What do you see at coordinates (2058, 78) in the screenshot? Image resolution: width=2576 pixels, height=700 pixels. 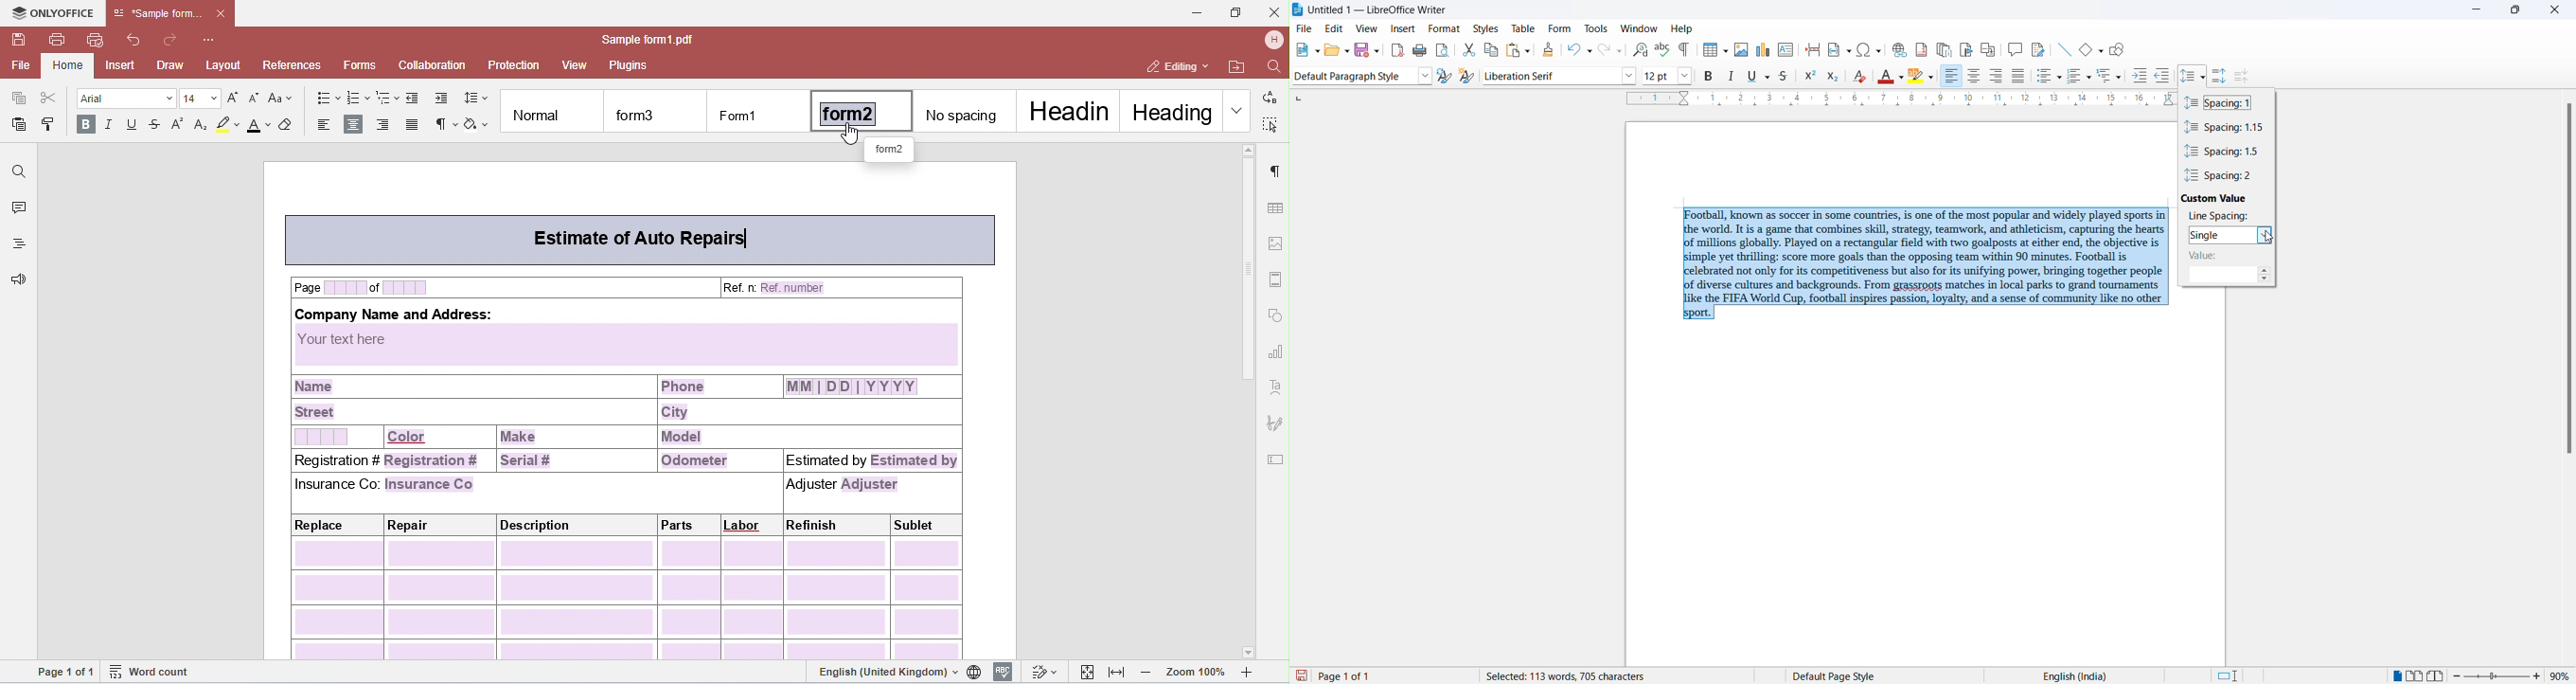 I see `toggle unordered list options` at bounding box center [2058, 78].